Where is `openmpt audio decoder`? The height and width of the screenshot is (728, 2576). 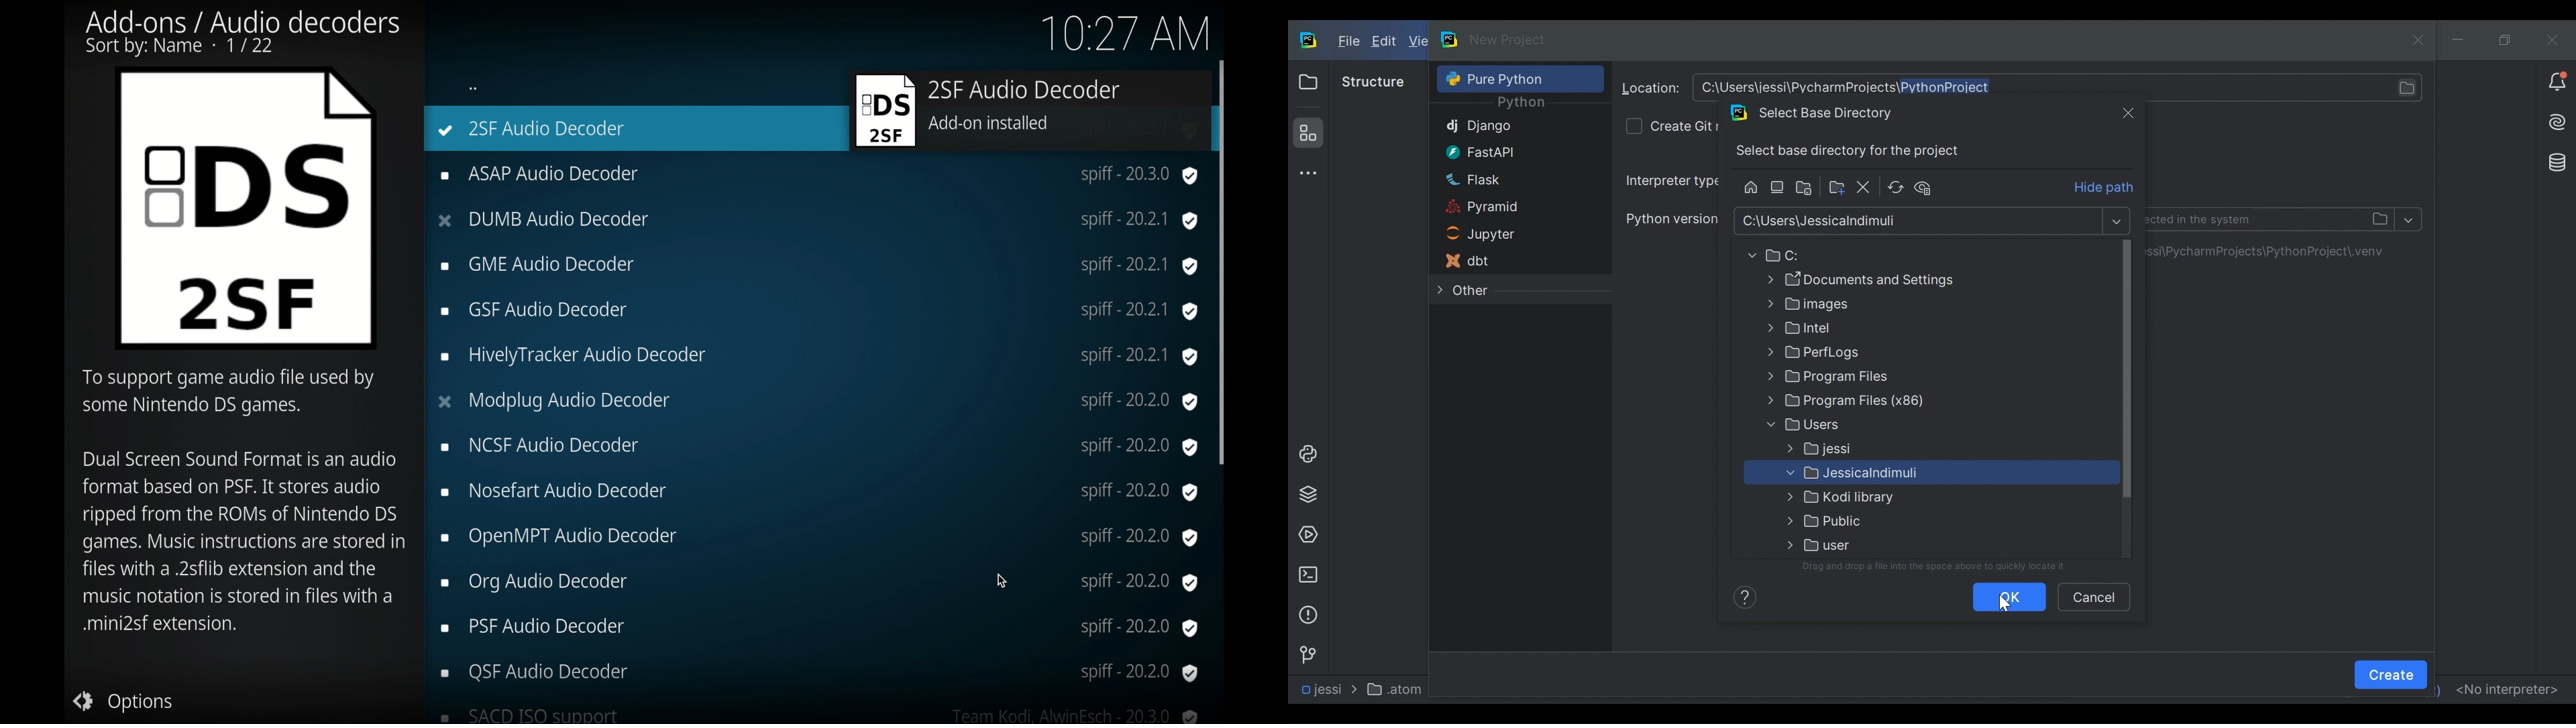
openmpt audio decoder is located at coordinates (818, 538).